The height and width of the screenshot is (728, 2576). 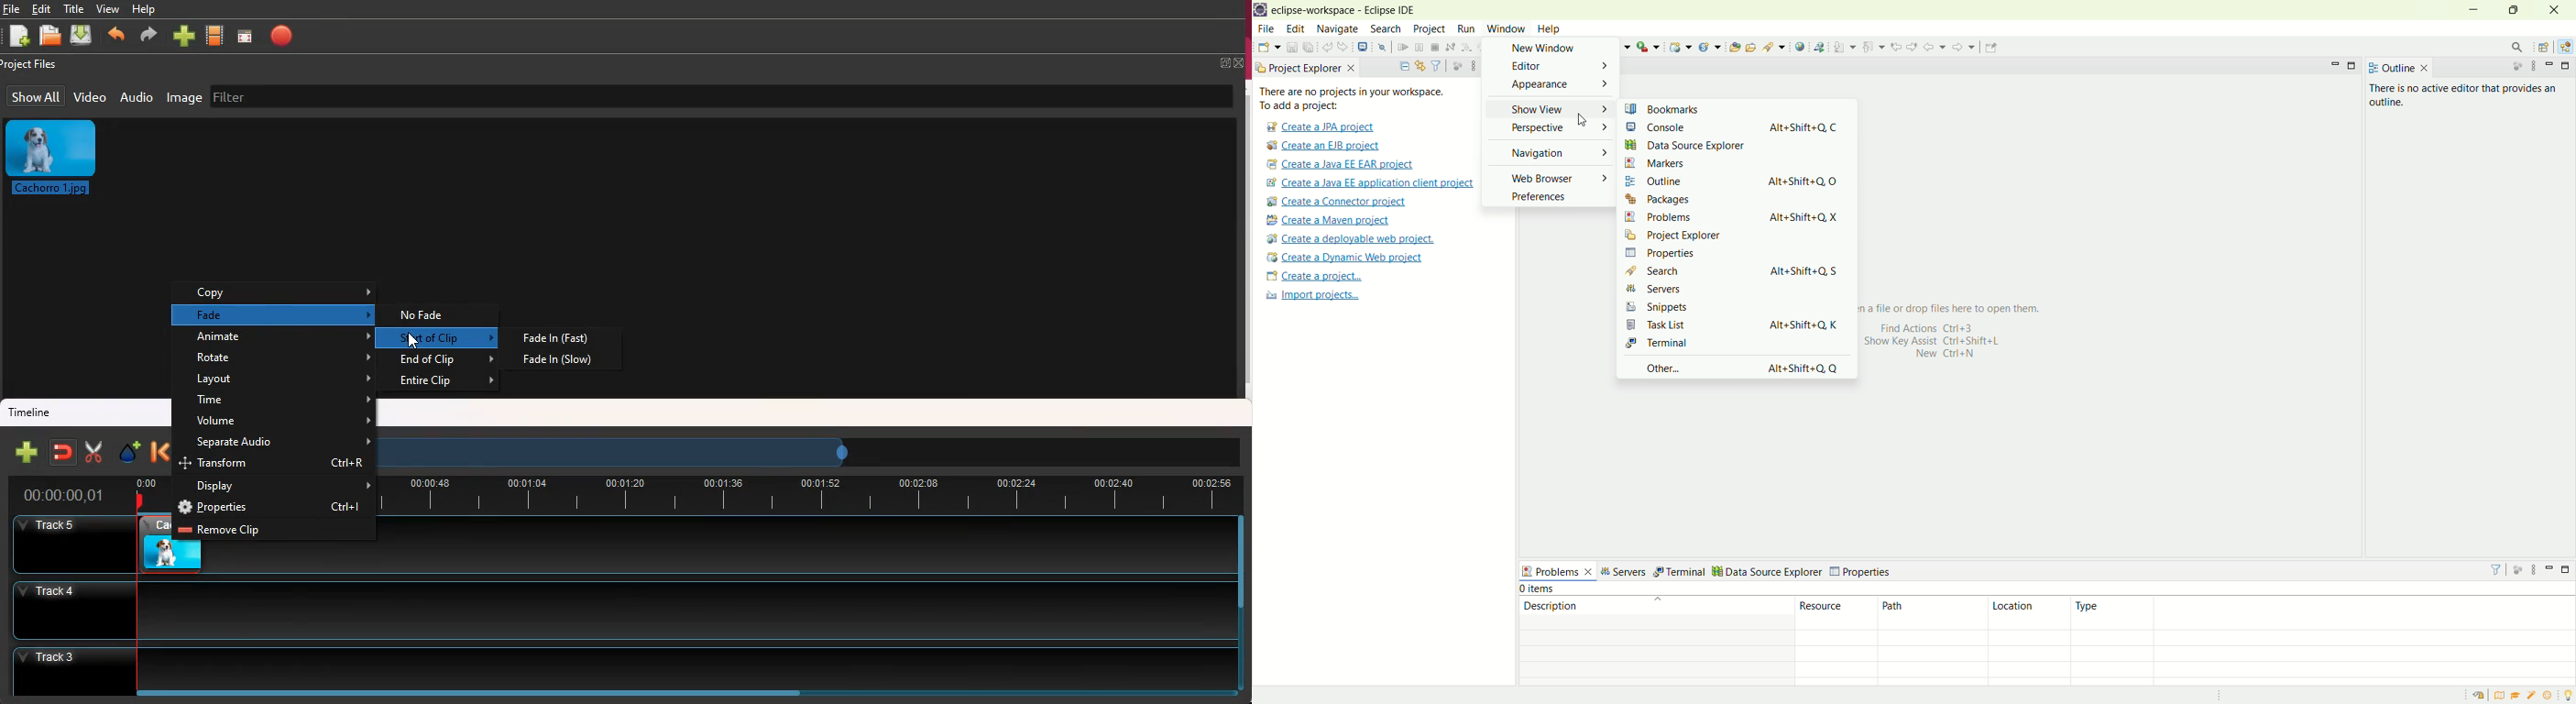 I want to click on bookmarks, so click(x=1682, y=108).